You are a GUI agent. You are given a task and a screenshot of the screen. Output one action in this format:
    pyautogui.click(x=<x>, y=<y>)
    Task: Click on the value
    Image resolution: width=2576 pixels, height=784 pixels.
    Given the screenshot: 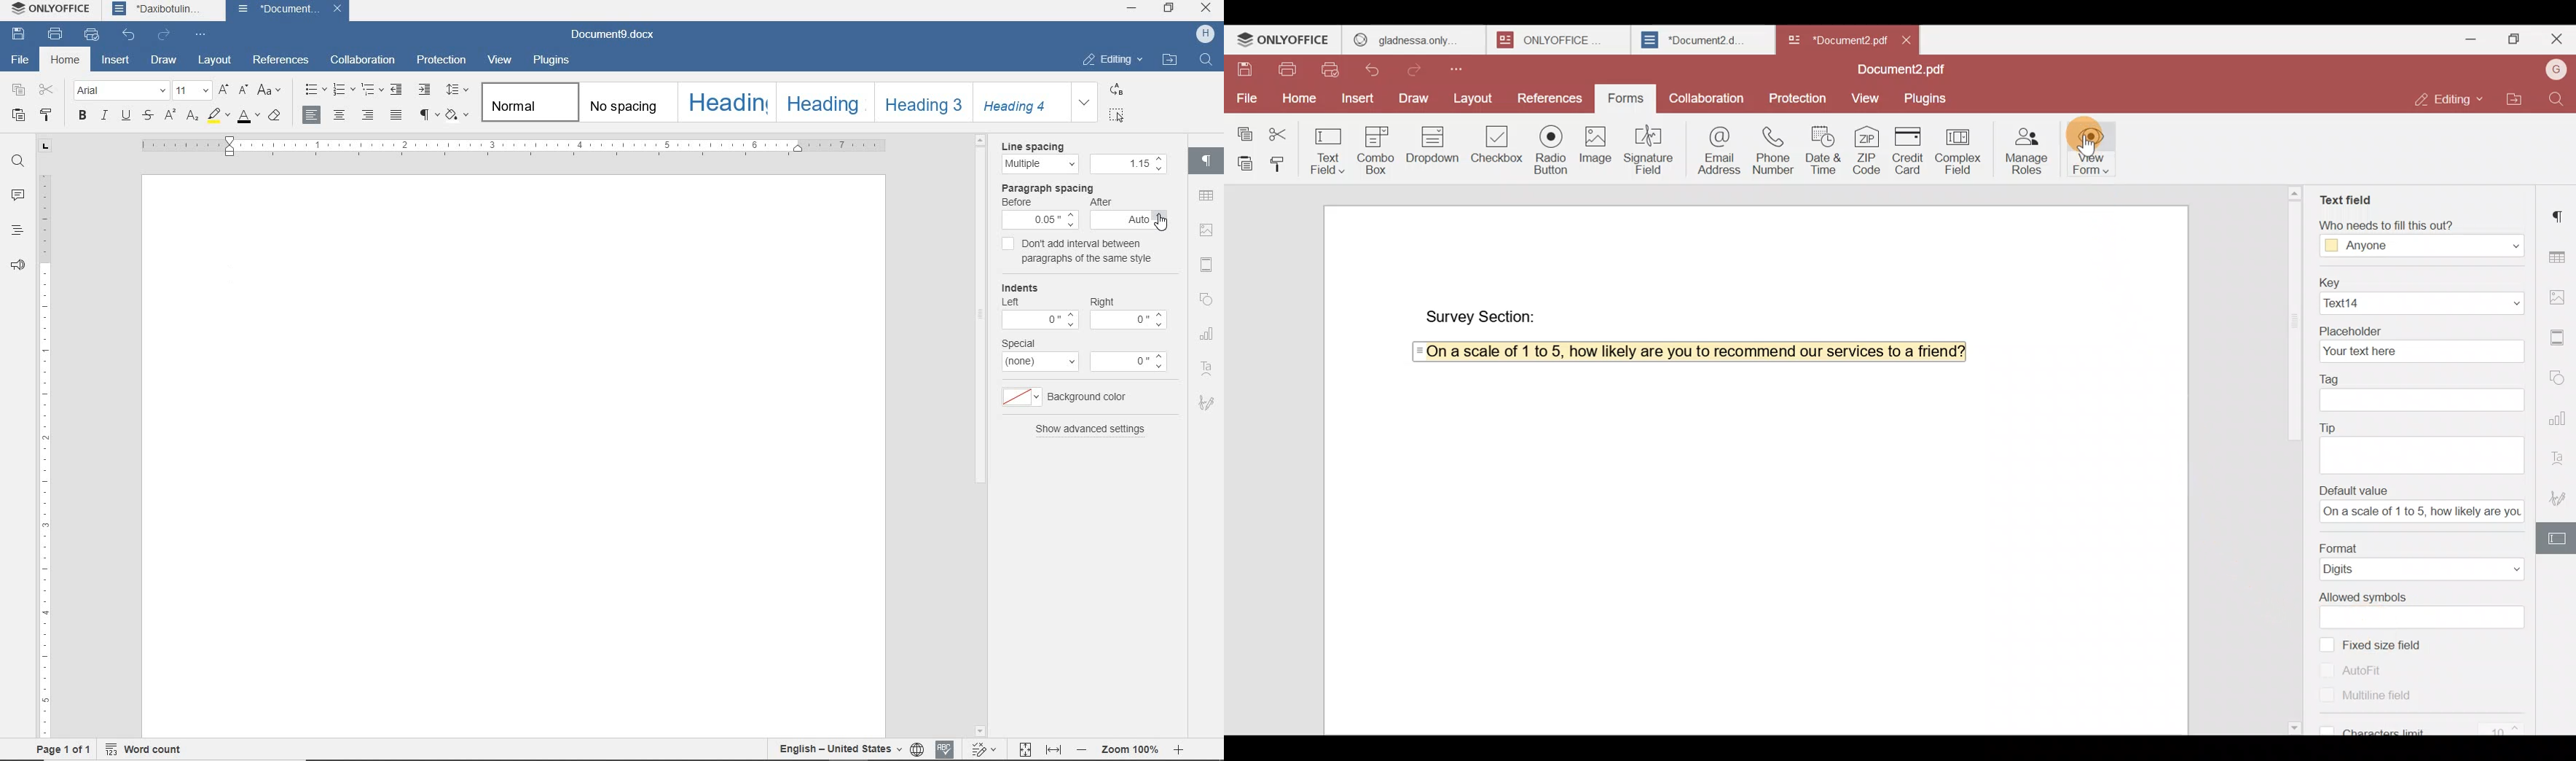 What is the action you would take?
    pyautogui.click(x=1129, y=320)
    